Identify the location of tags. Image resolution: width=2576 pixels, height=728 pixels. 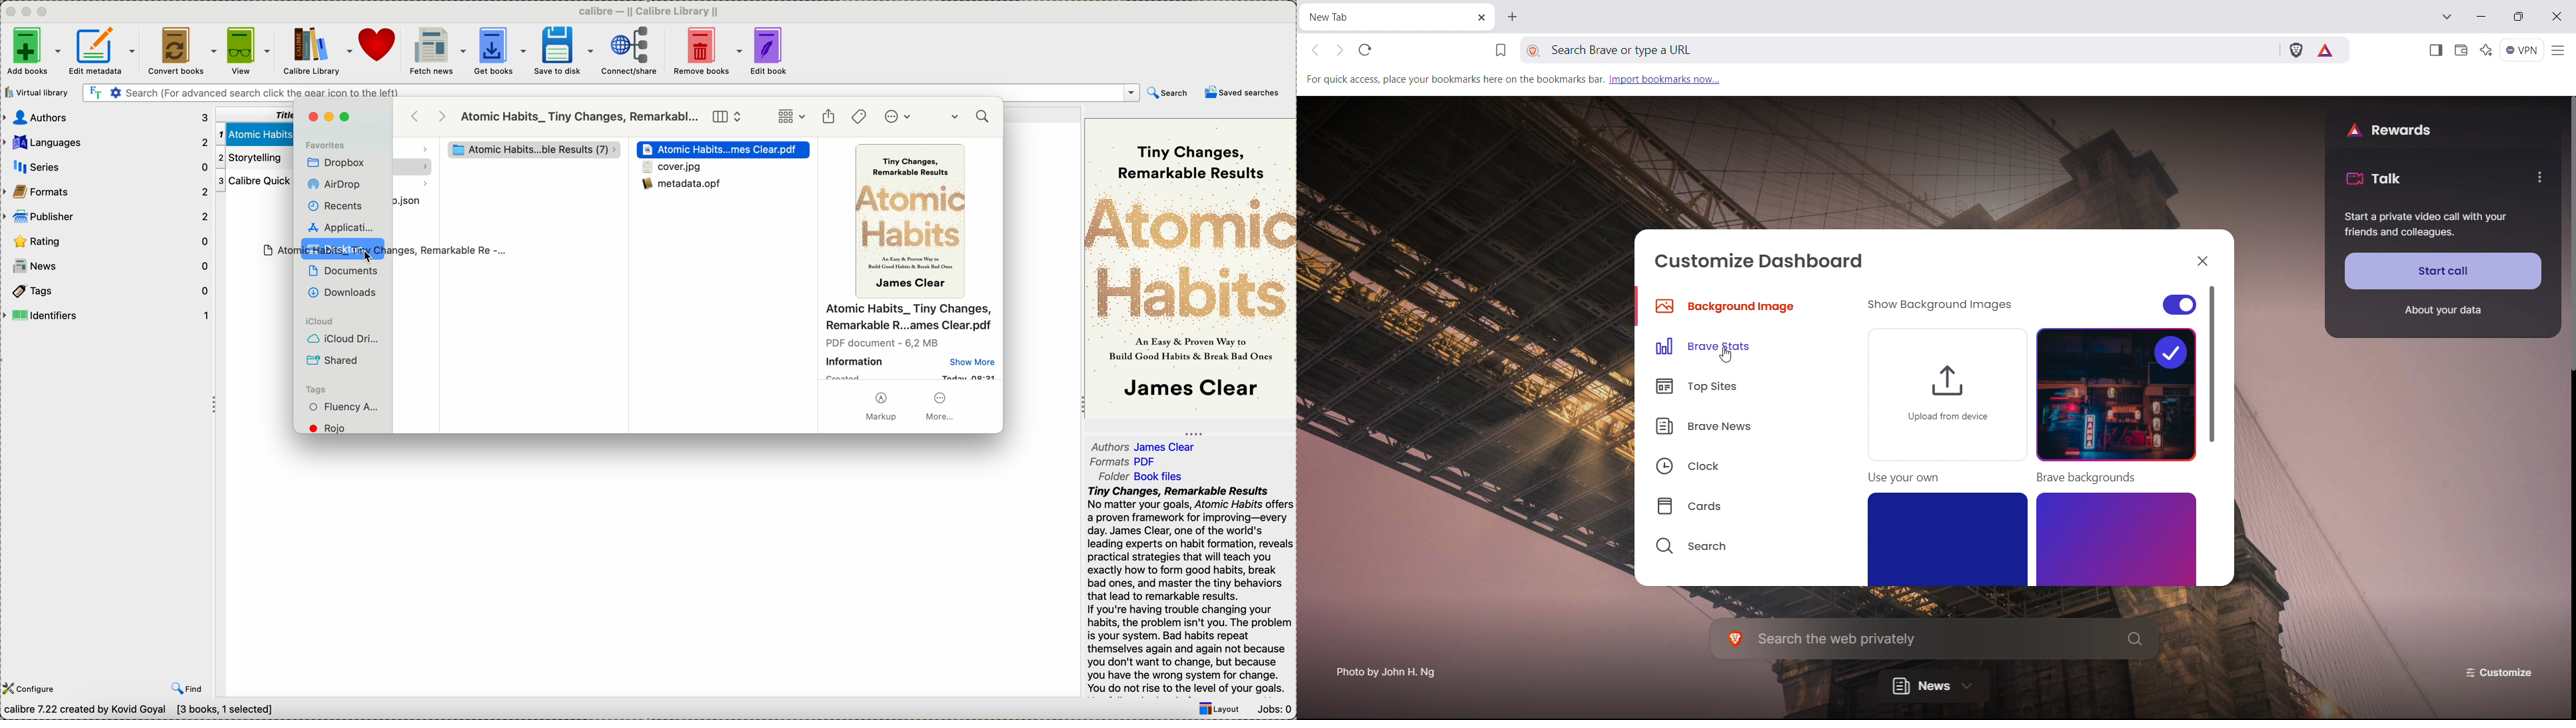
(105, 290).